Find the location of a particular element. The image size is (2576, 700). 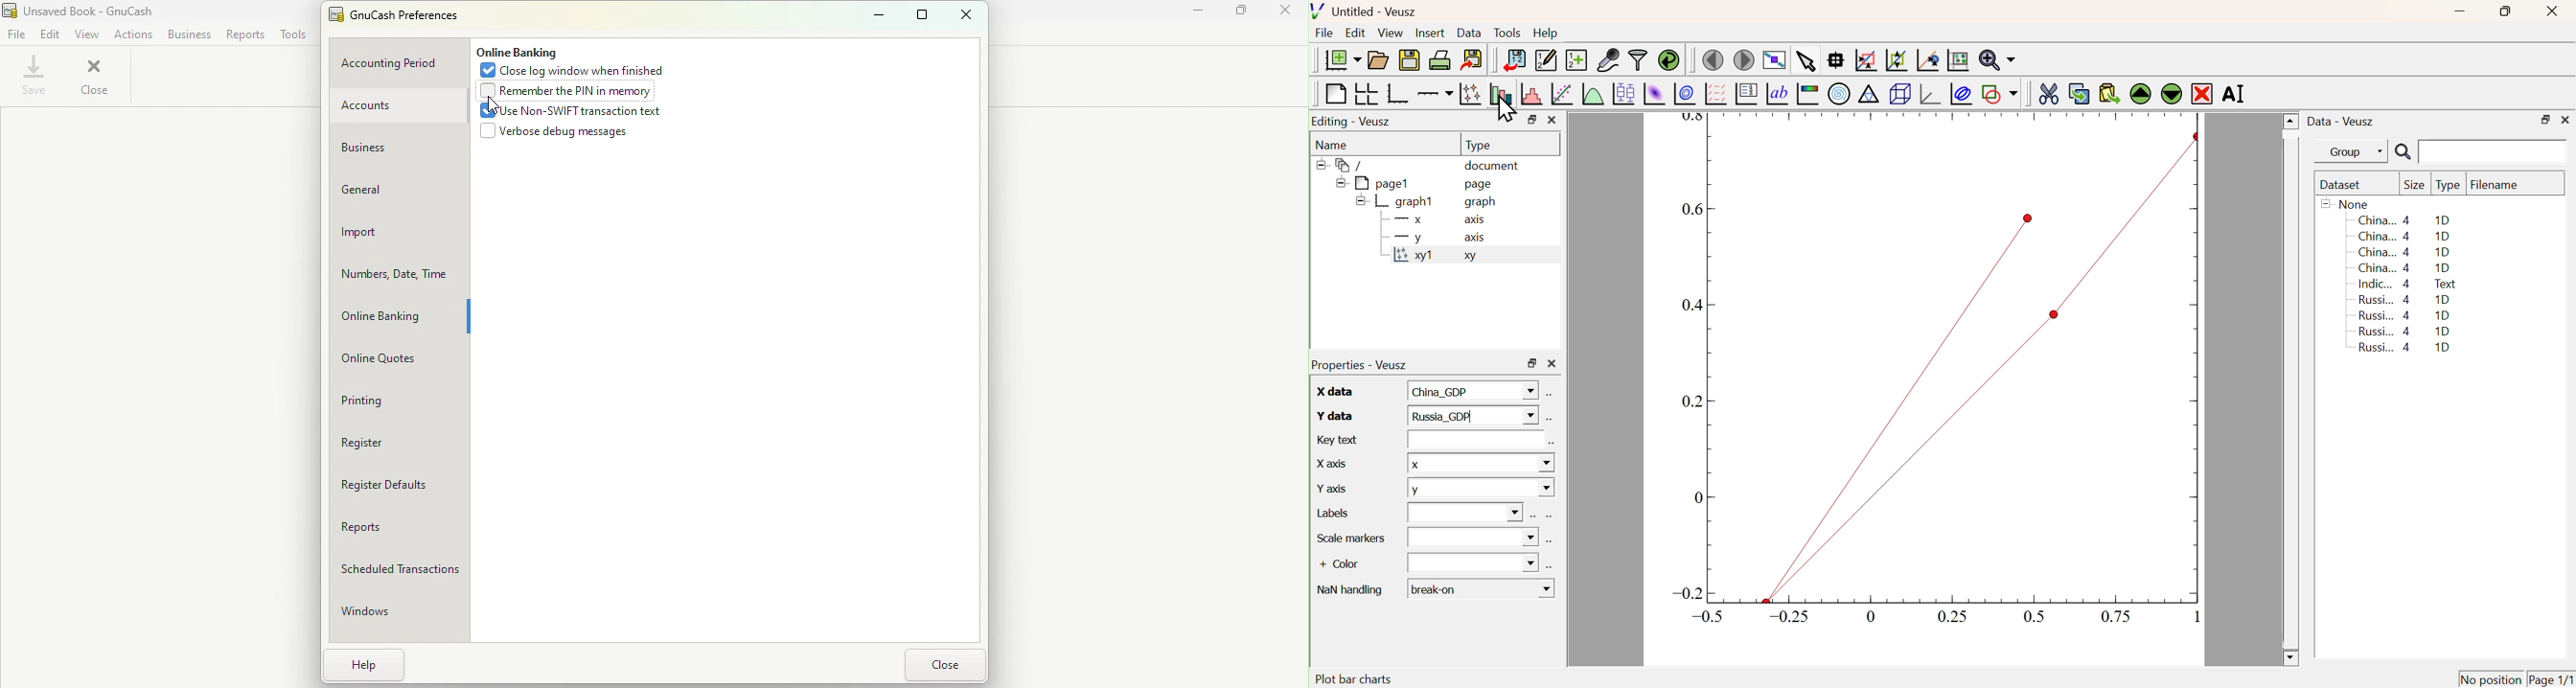

Indic... 4 Text is located at coordinates (2408, 284).